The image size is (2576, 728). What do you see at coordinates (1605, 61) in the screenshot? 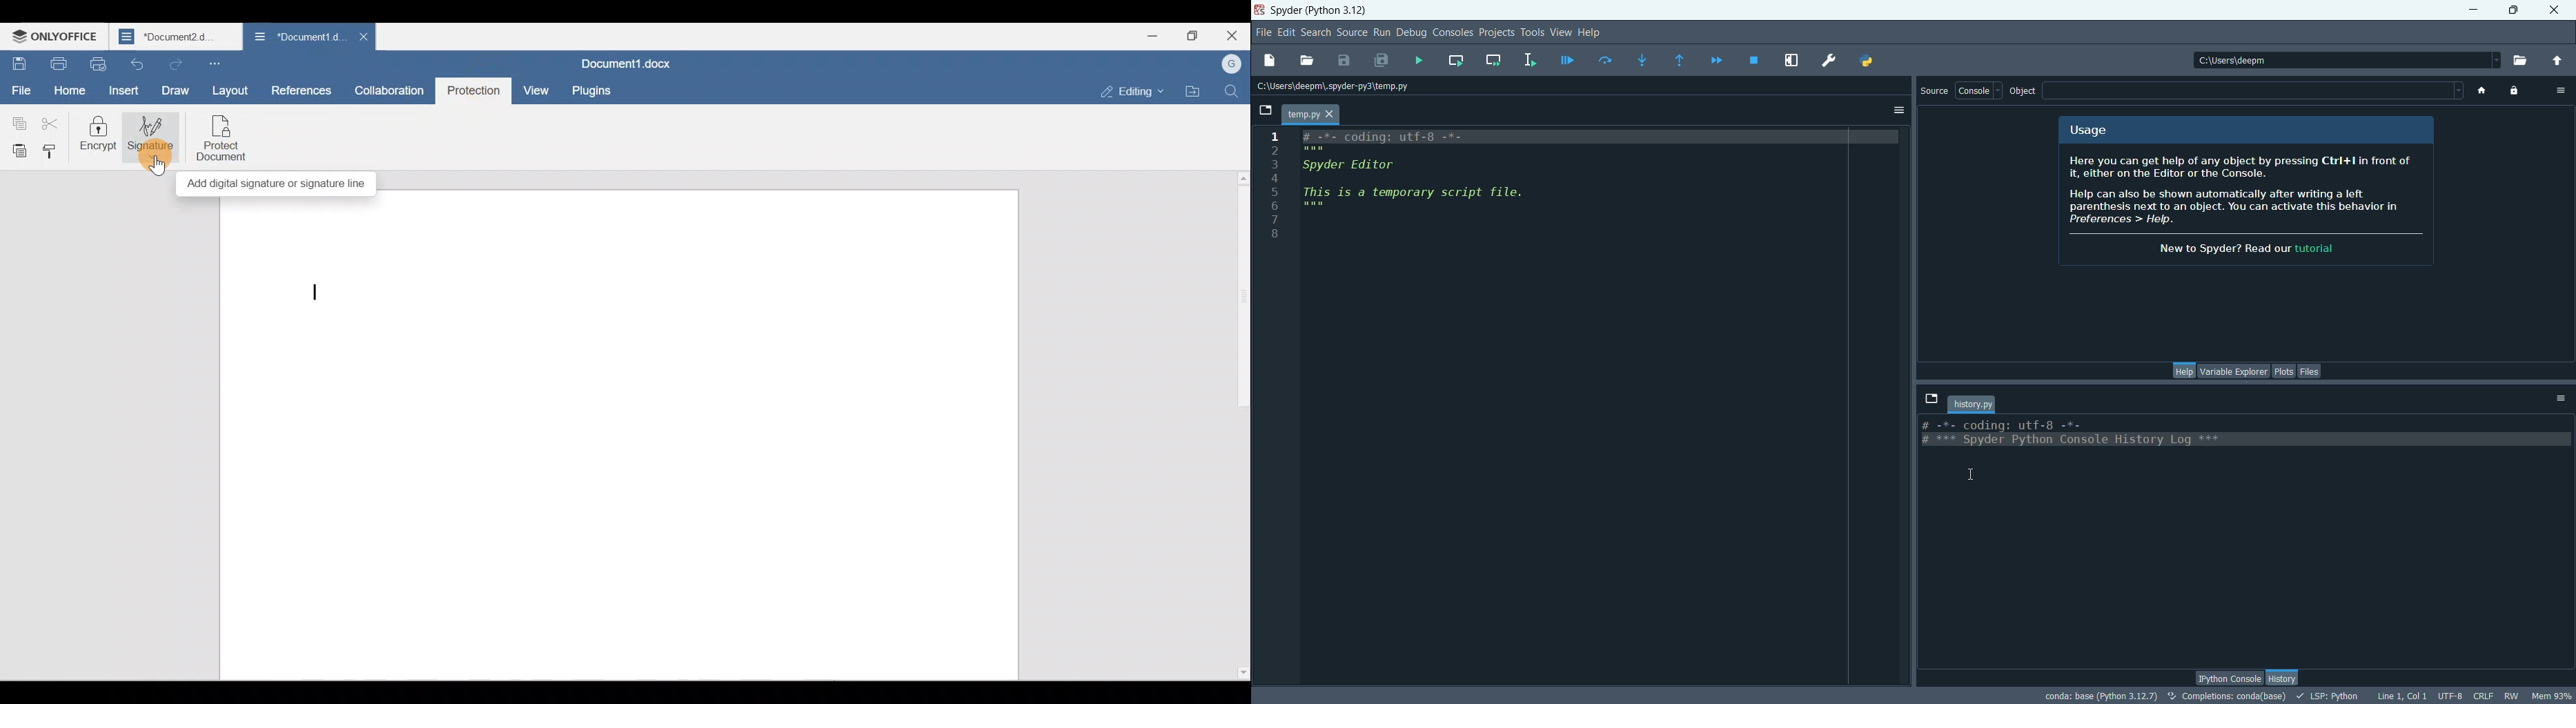
I see `run current line` at bounding box center [1605, 61].